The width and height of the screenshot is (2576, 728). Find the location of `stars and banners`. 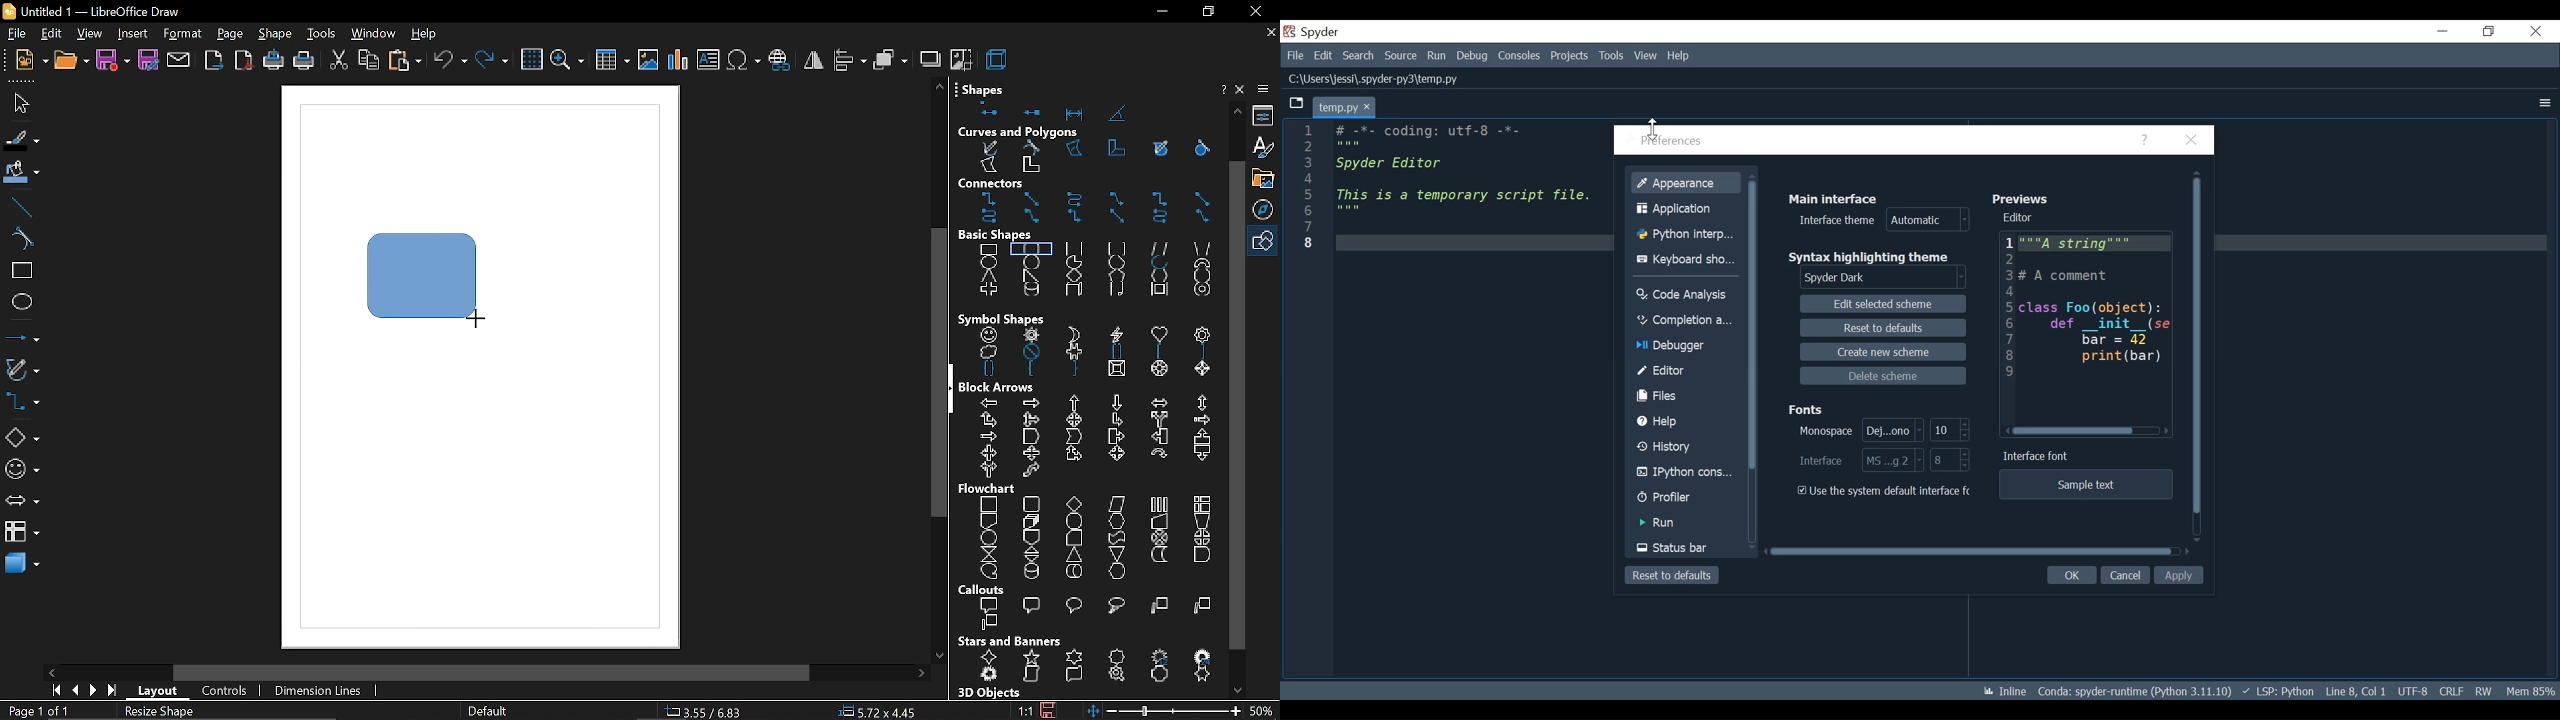

stars and banners is located at coordinates (1009, 641).